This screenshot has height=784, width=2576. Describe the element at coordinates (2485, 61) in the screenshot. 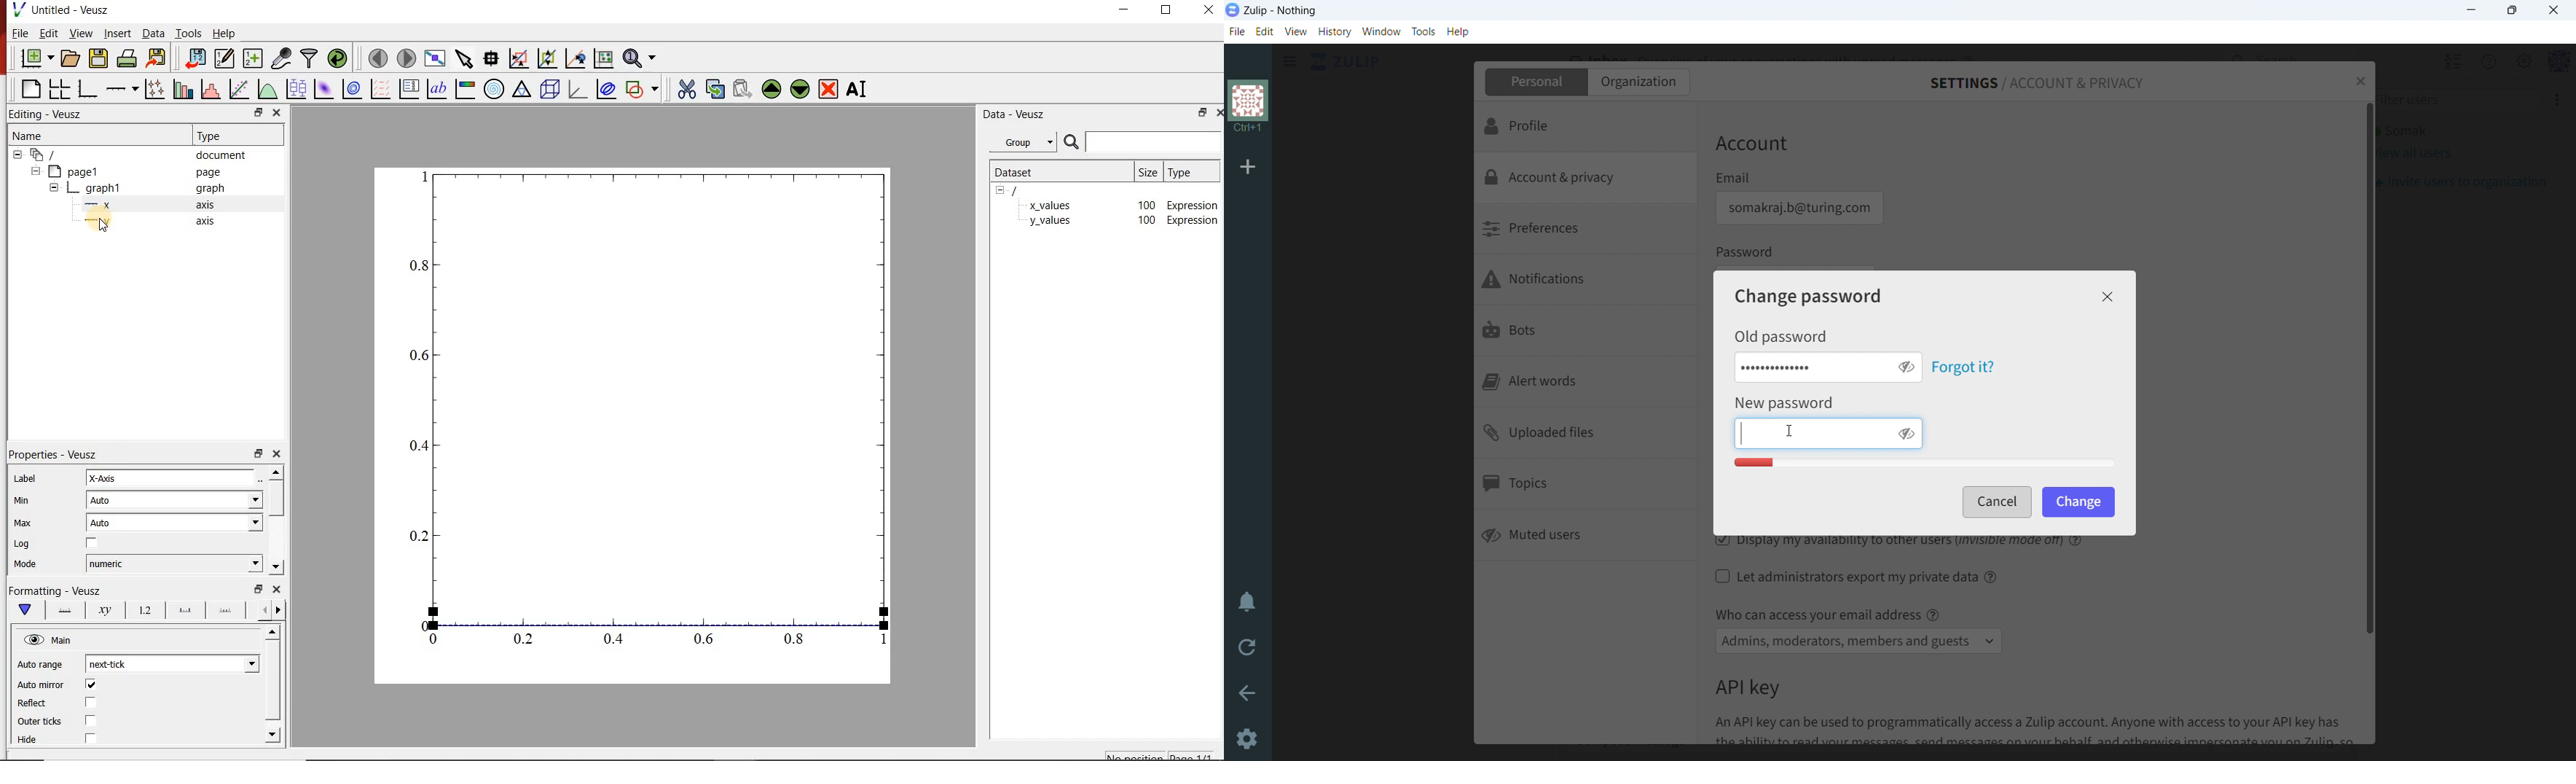

I see `help menu` at that location.